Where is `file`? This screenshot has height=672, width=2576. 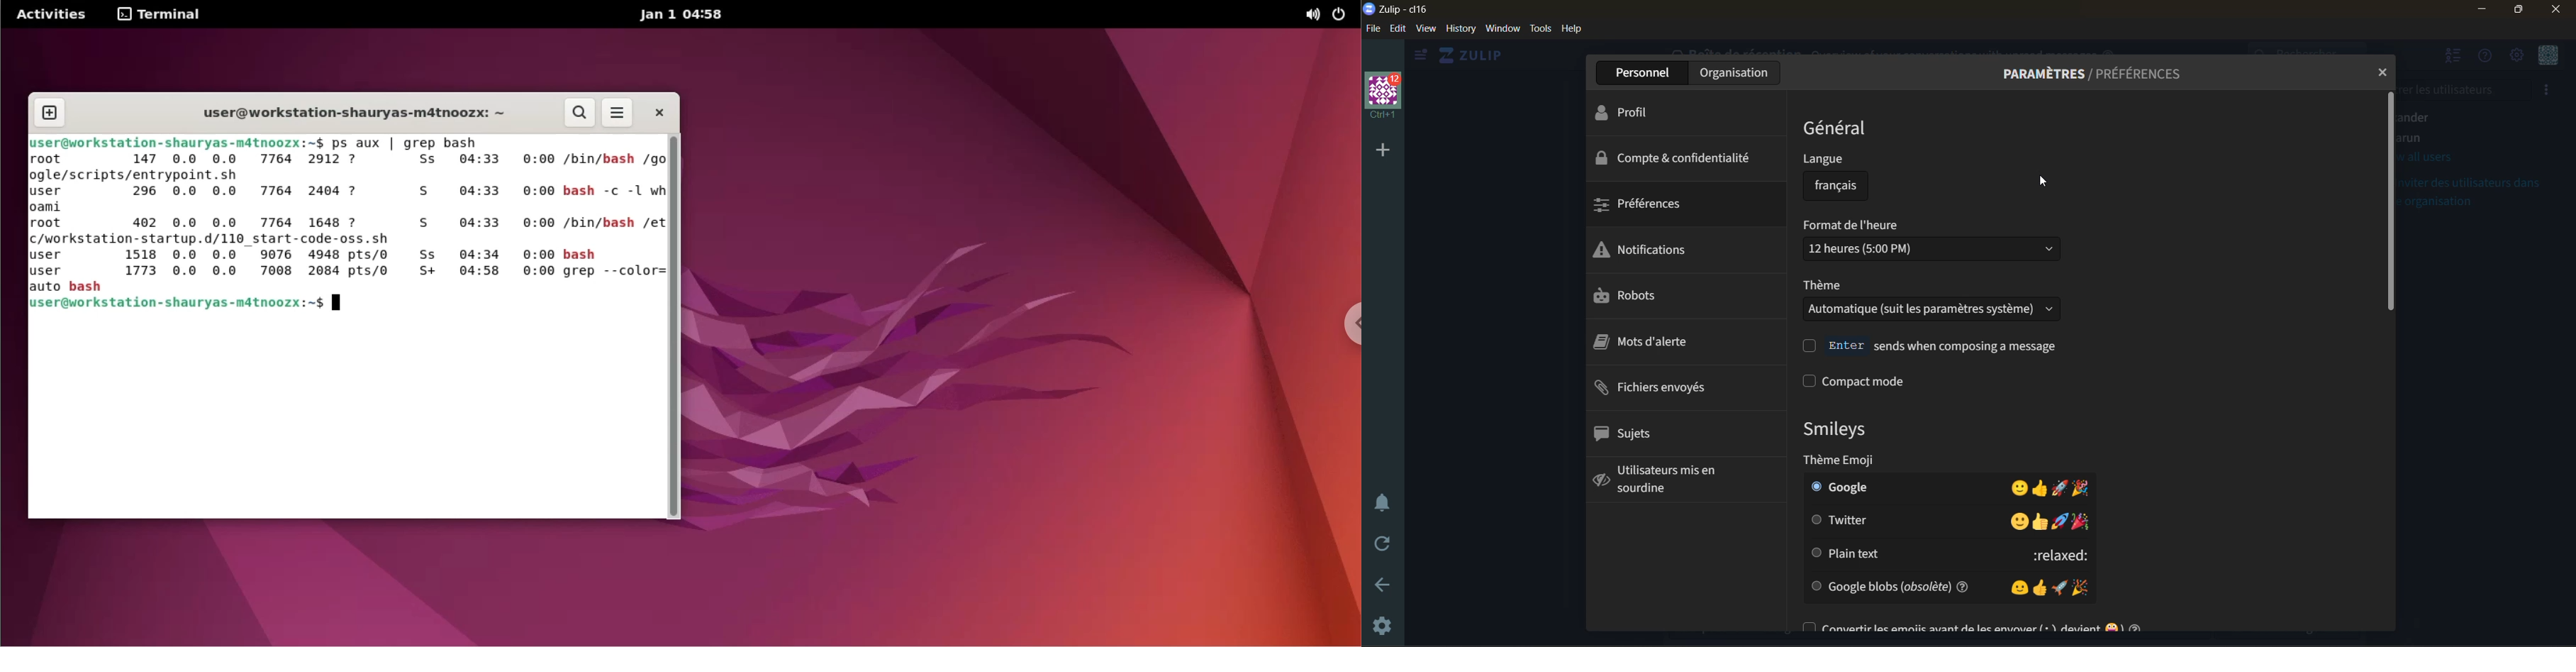 file is located at coordinates (1372, 29).